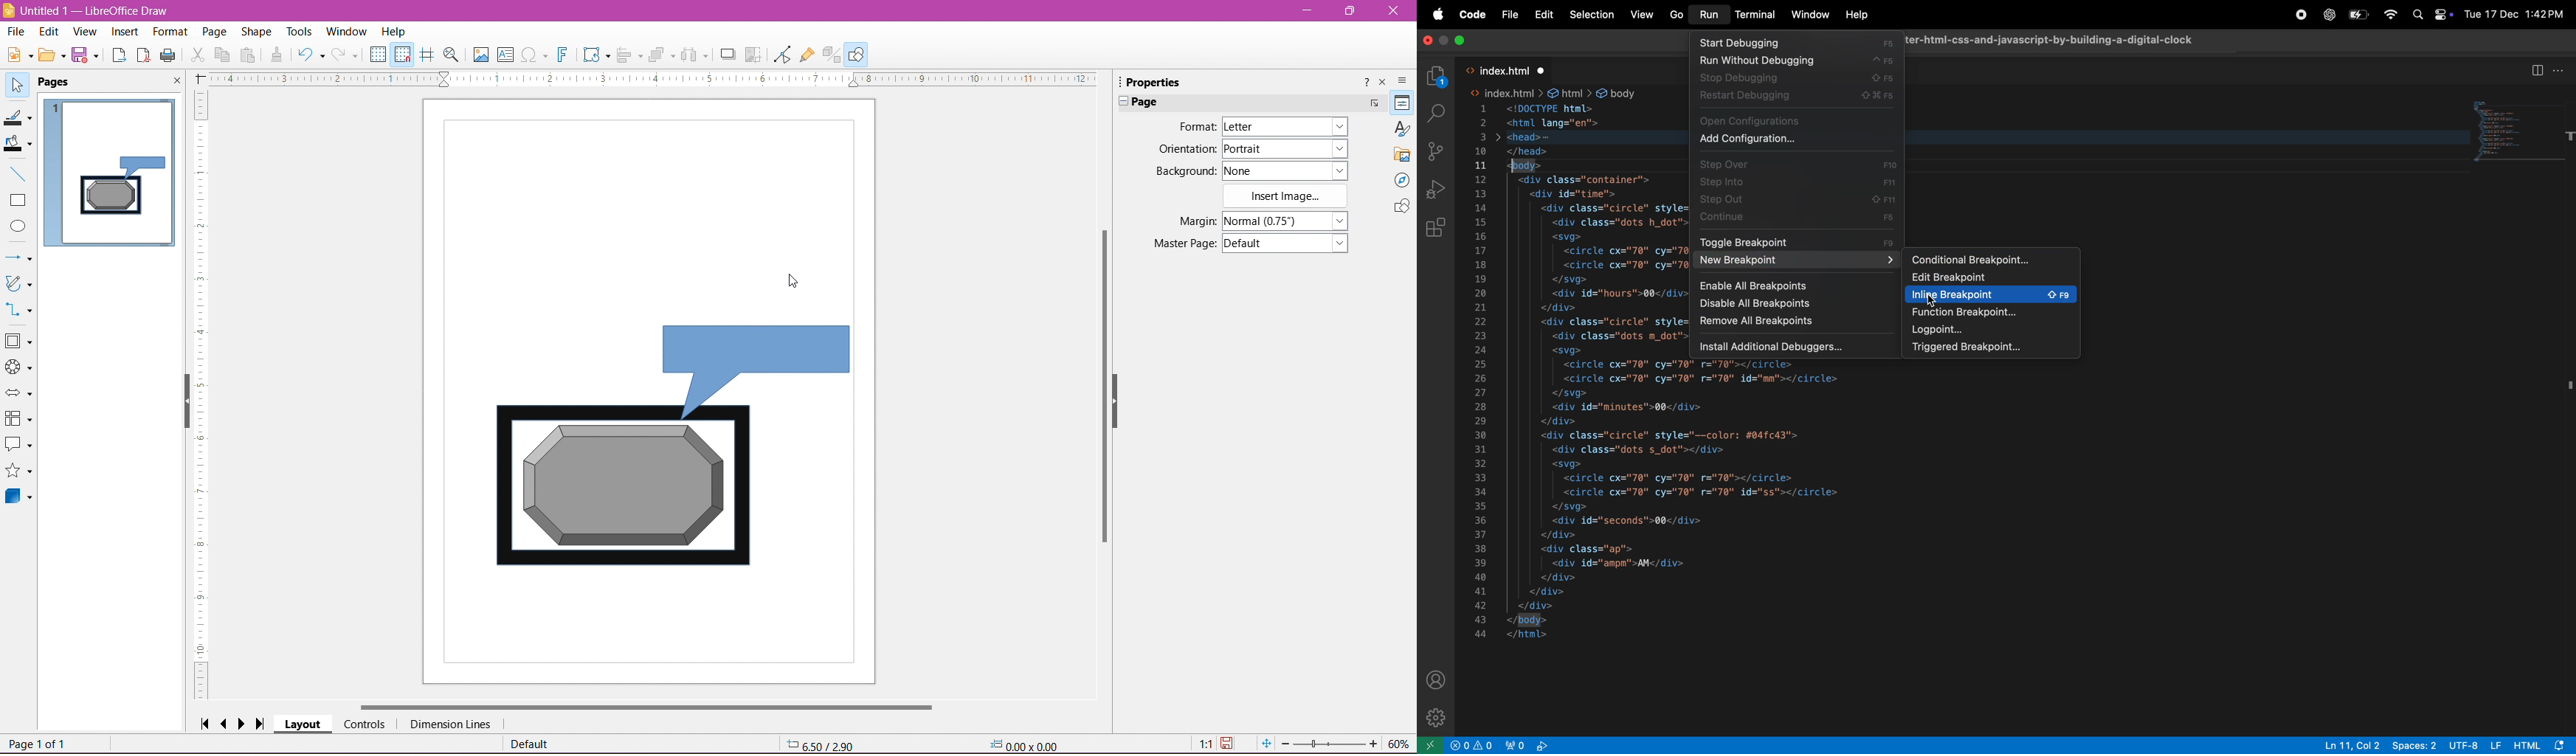 The width and height of the screenshot is (2576, 756). What do you see at coordinates (204, 395) in the screenshot?
I see `Ruler` at bounding box center [204, 395].